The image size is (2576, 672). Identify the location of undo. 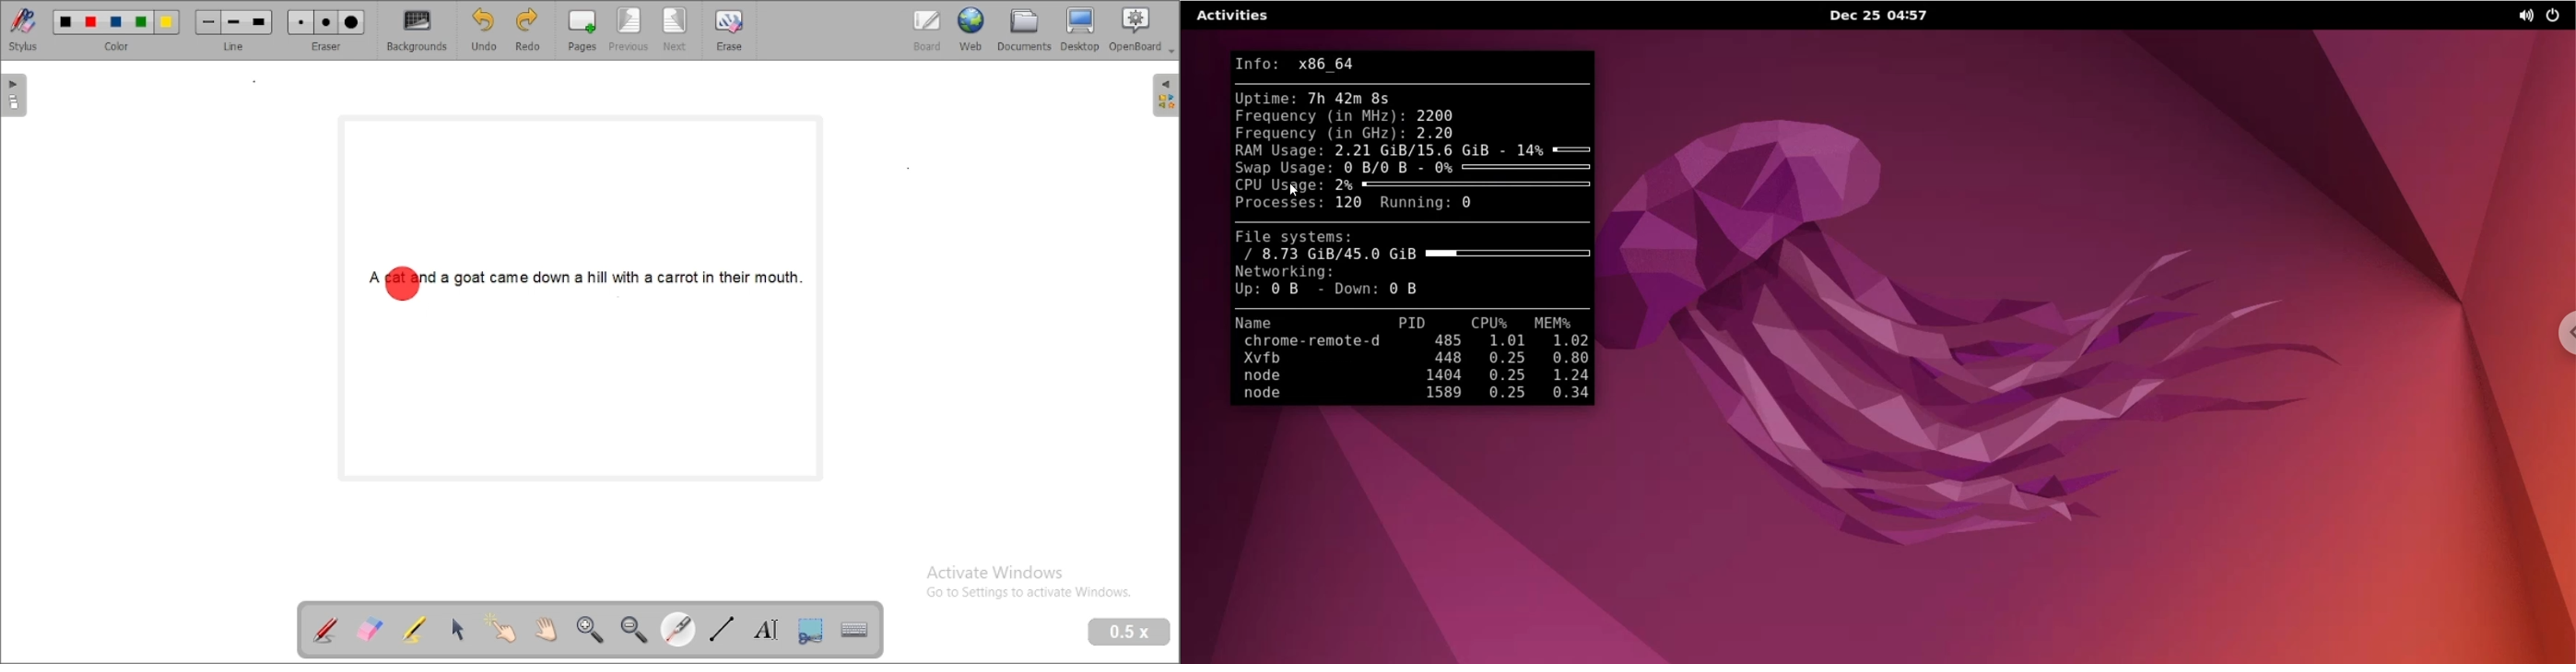
(484, 30).